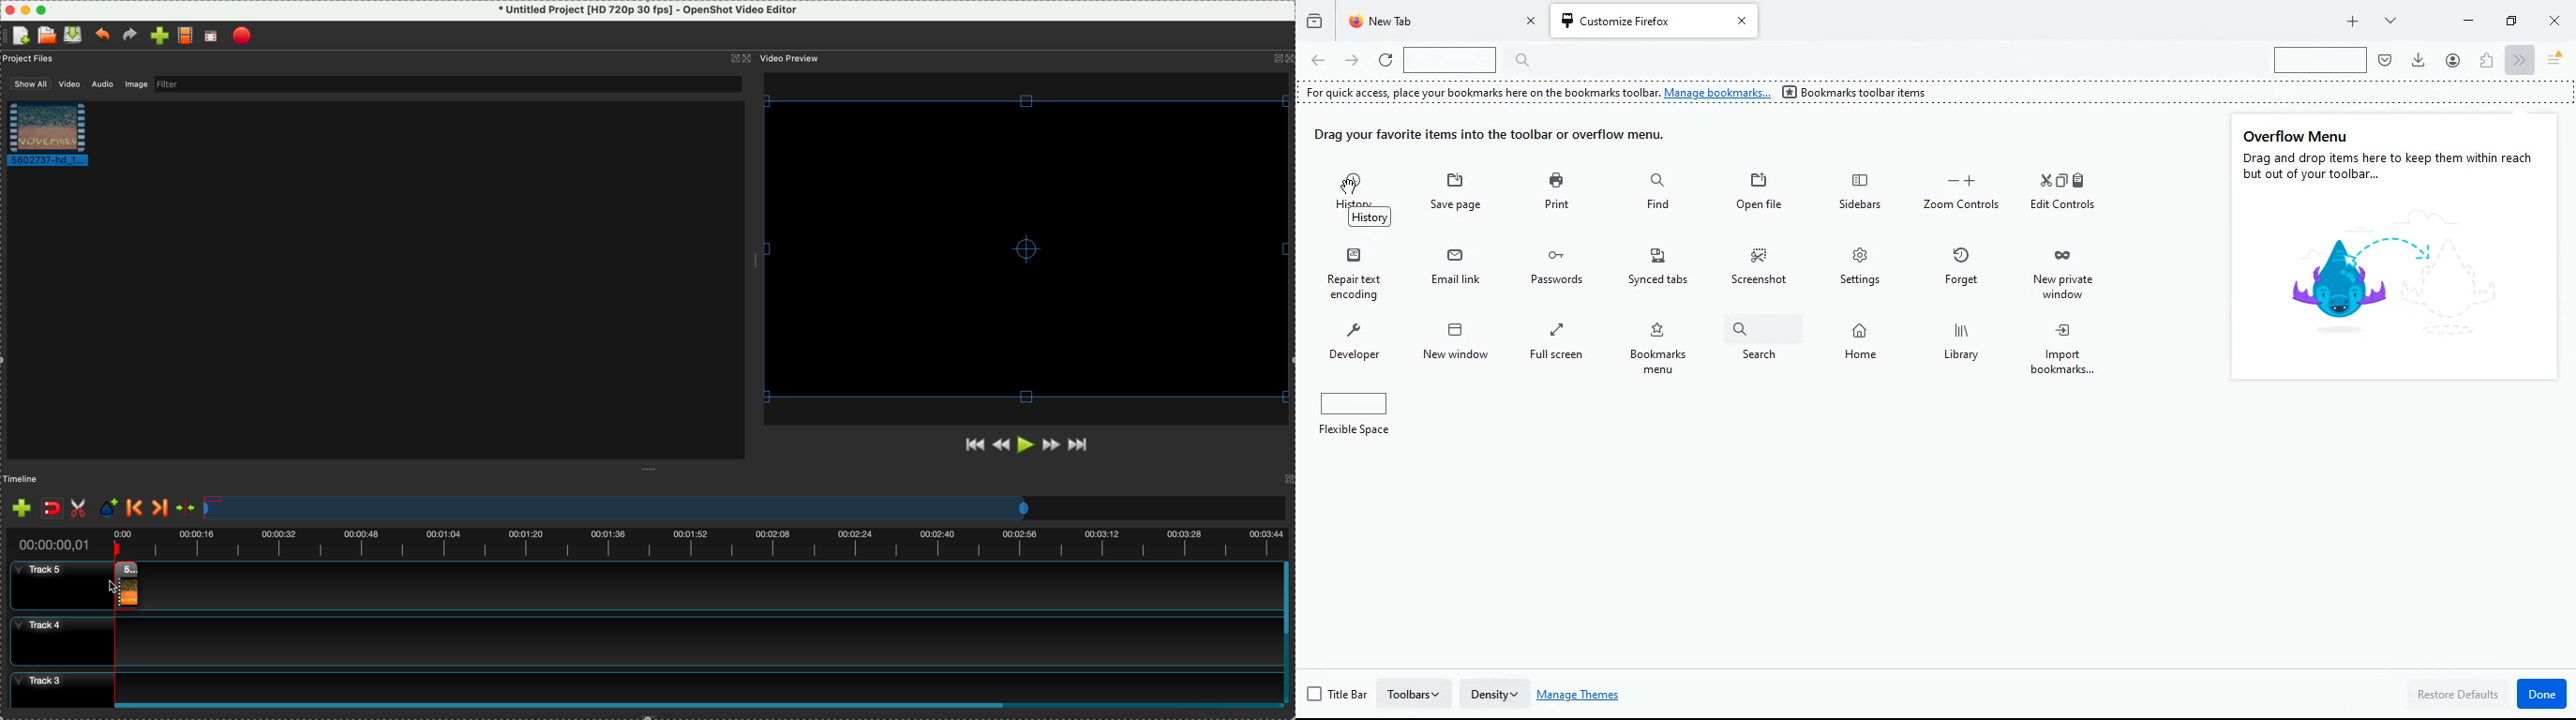 Image resolution: width=2576 pixels, height=728 pixels. Describe the element at coordinates (1504, 137) in the screenshot. I see `drag items` at that location.